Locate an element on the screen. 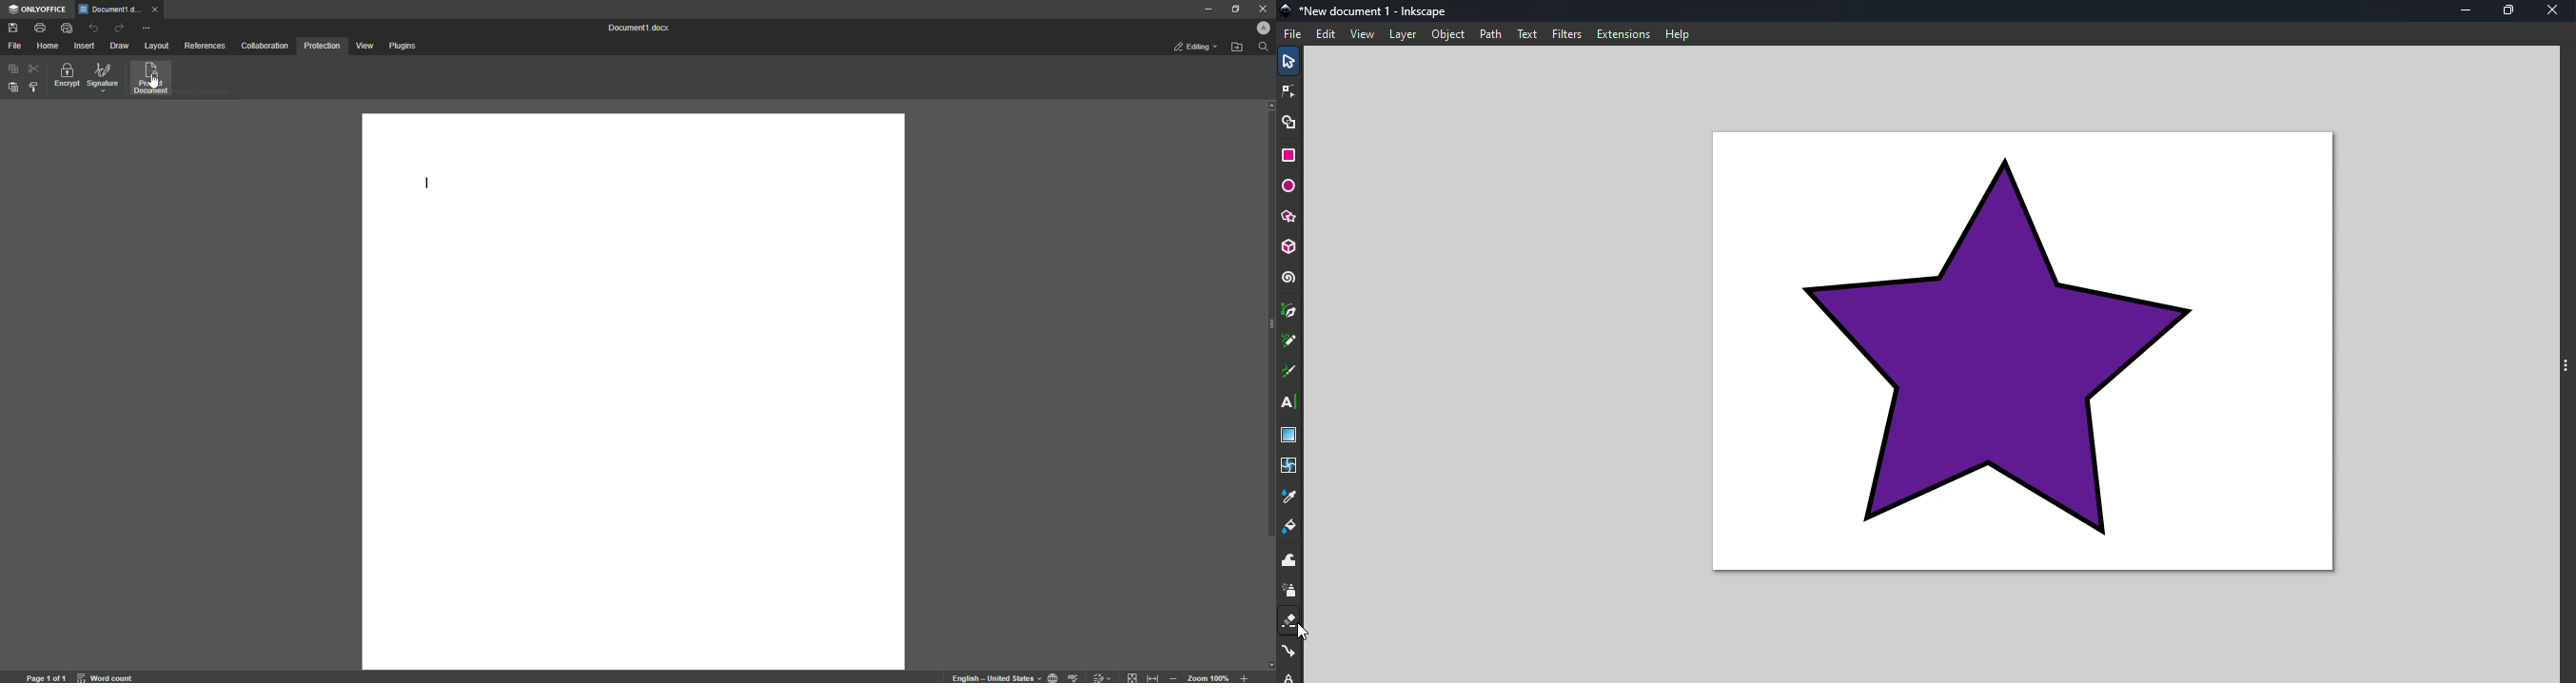 This screenshot has width=2576, height=700. set document language is located at coordinates (1053, 676).